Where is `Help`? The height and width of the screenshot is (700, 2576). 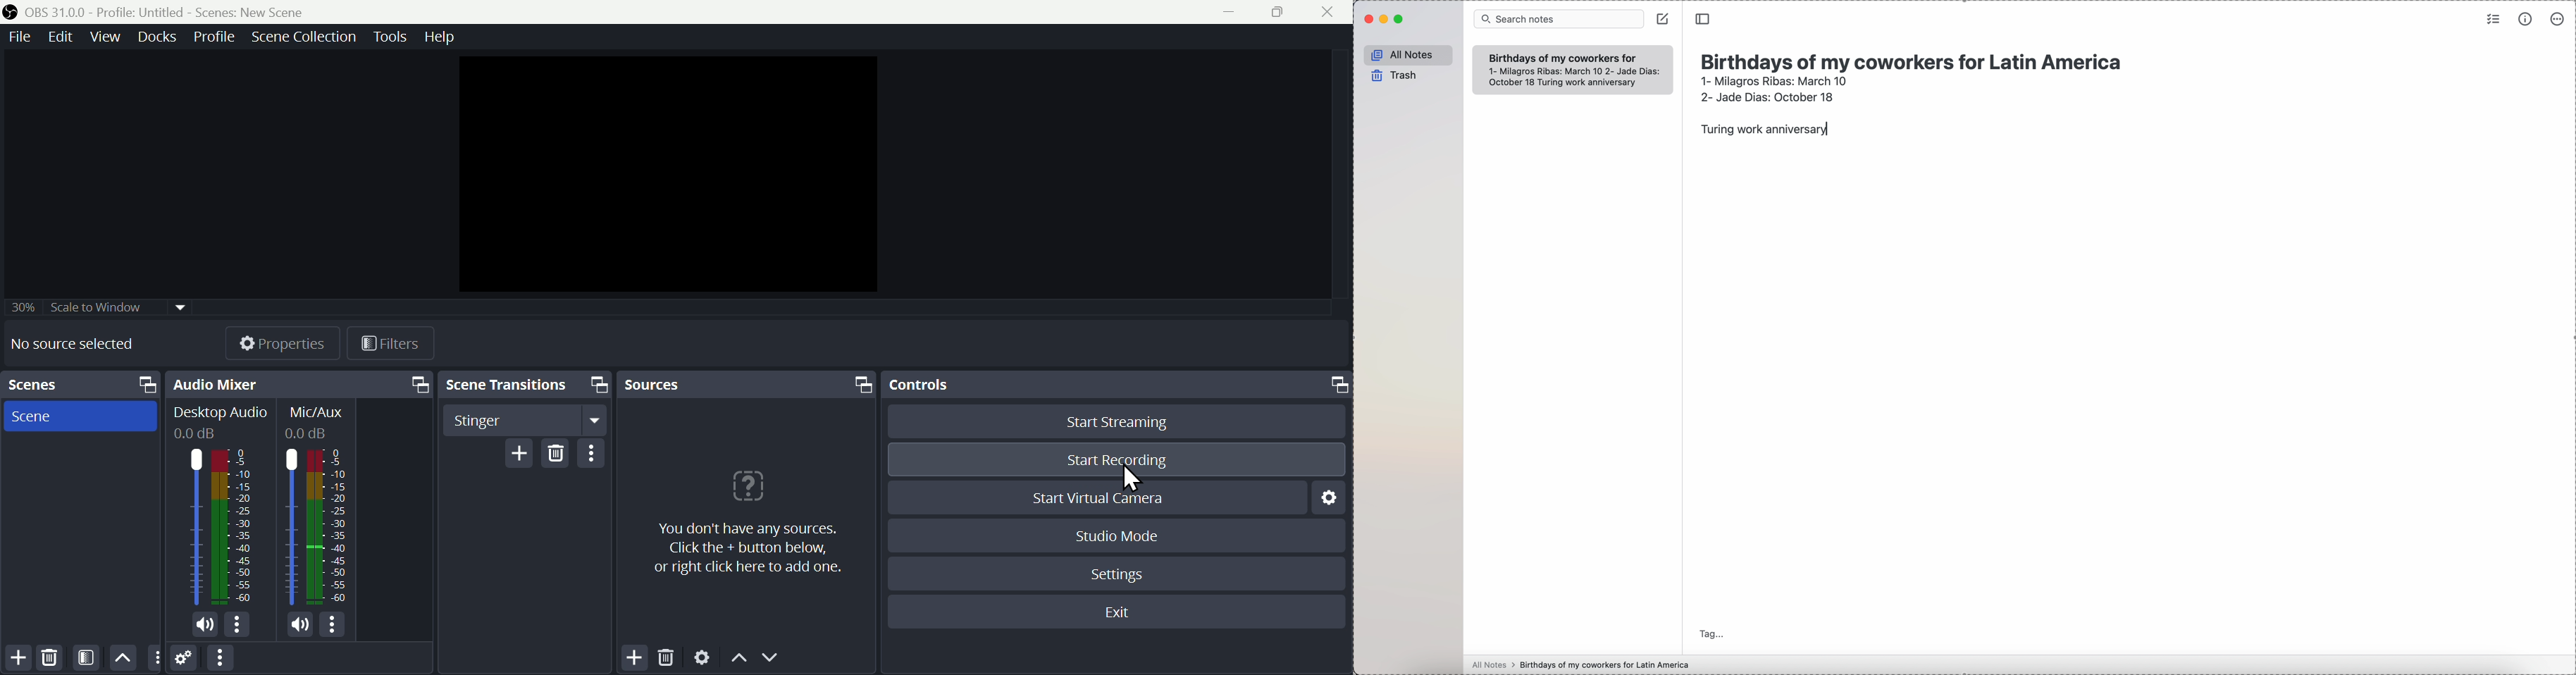 Help is located at coordinates (436, 40).